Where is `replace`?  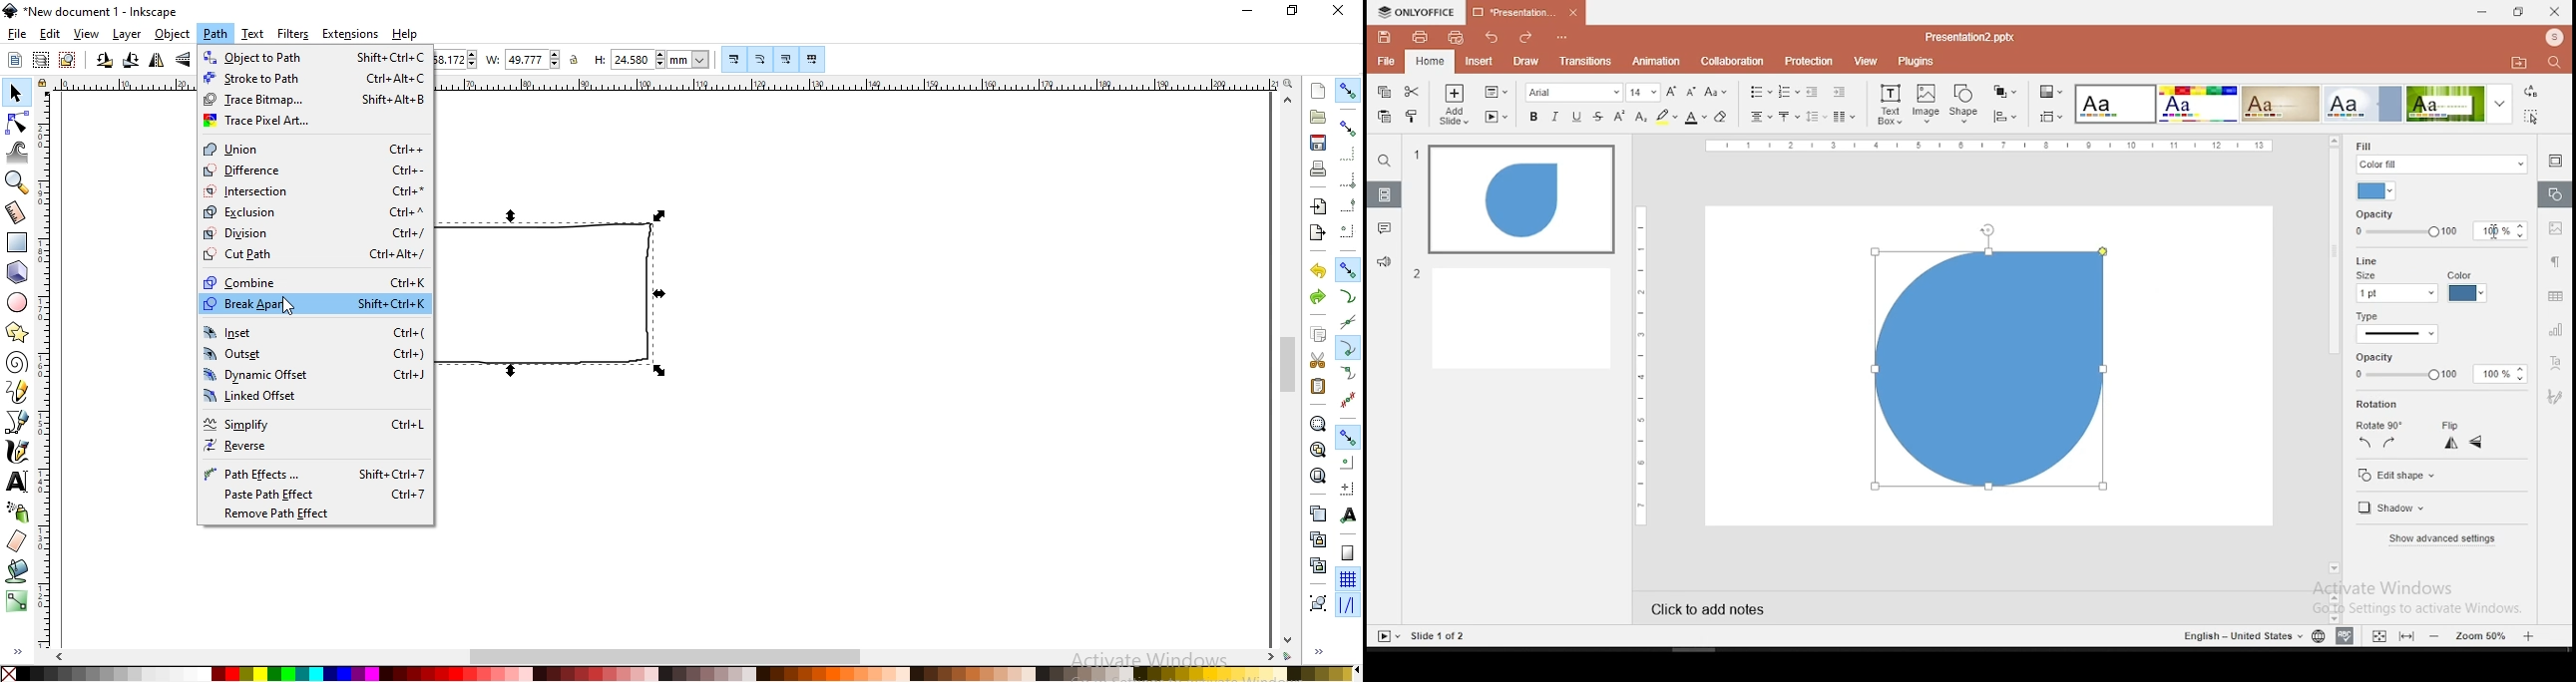 replace is located at coordinates (2531, 94).